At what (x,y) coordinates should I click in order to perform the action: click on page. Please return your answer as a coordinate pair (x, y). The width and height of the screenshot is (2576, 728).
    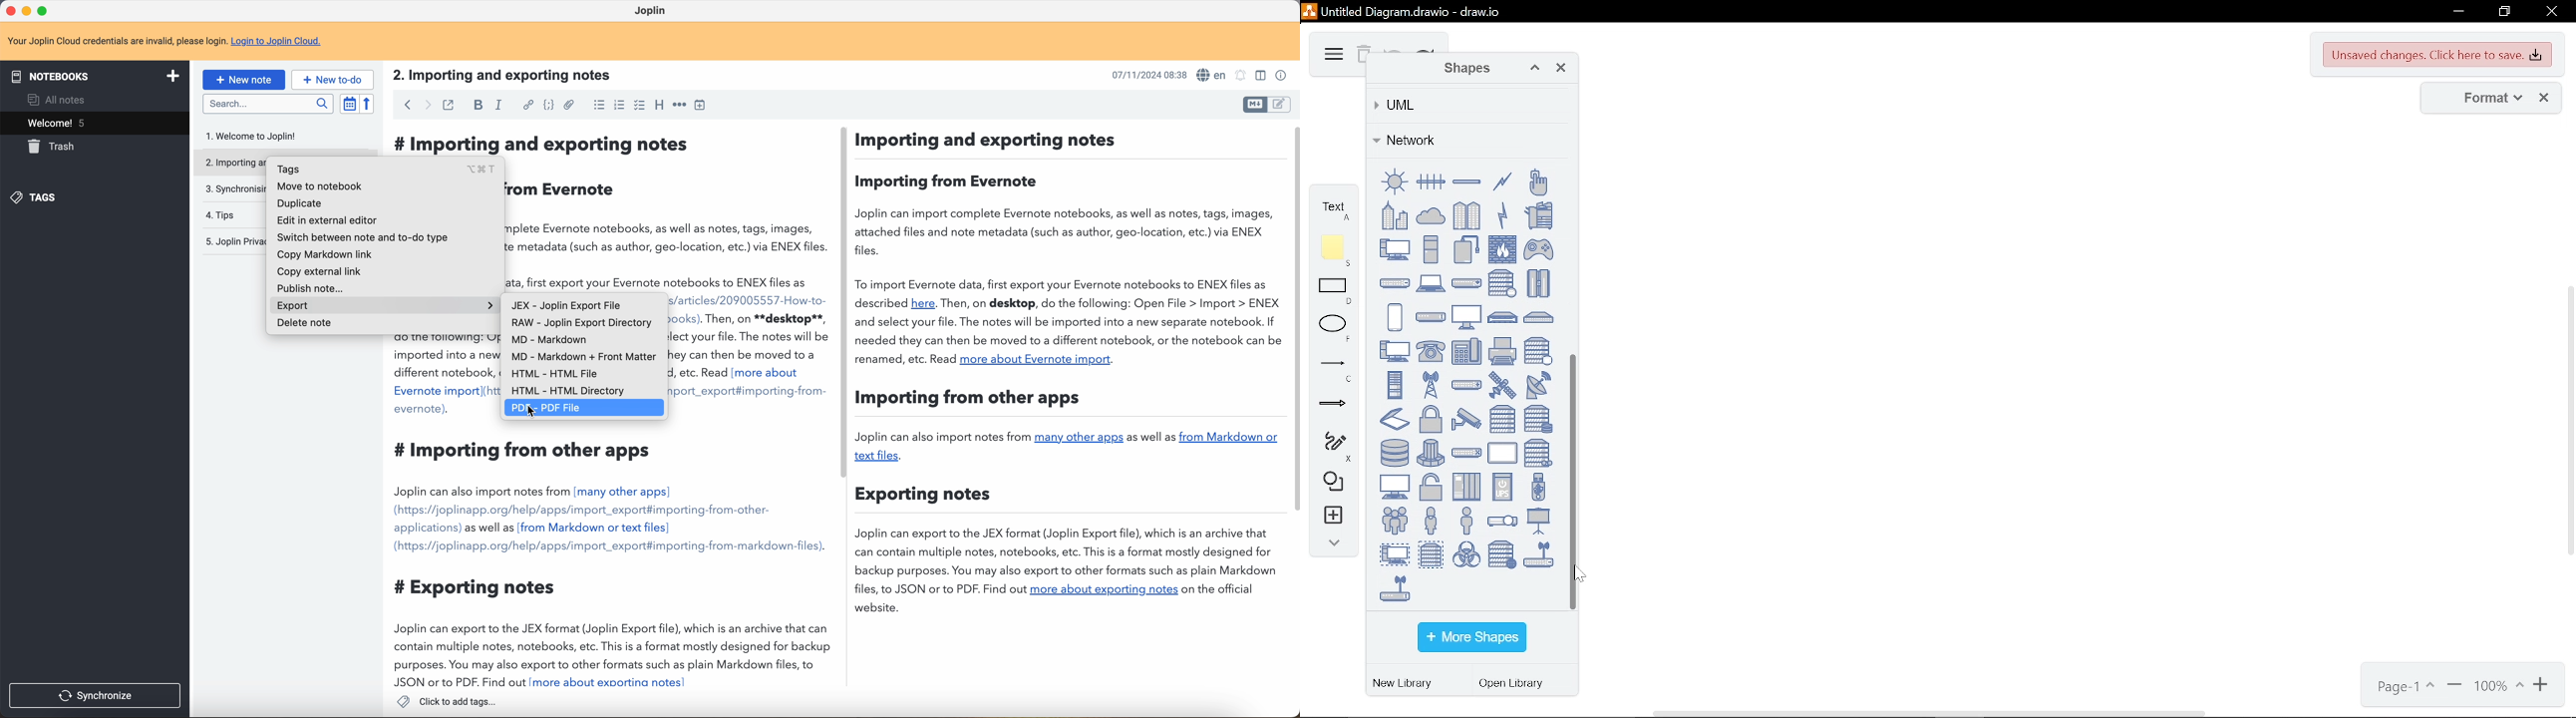
    Looking at the image, I should click on (2404, 687).